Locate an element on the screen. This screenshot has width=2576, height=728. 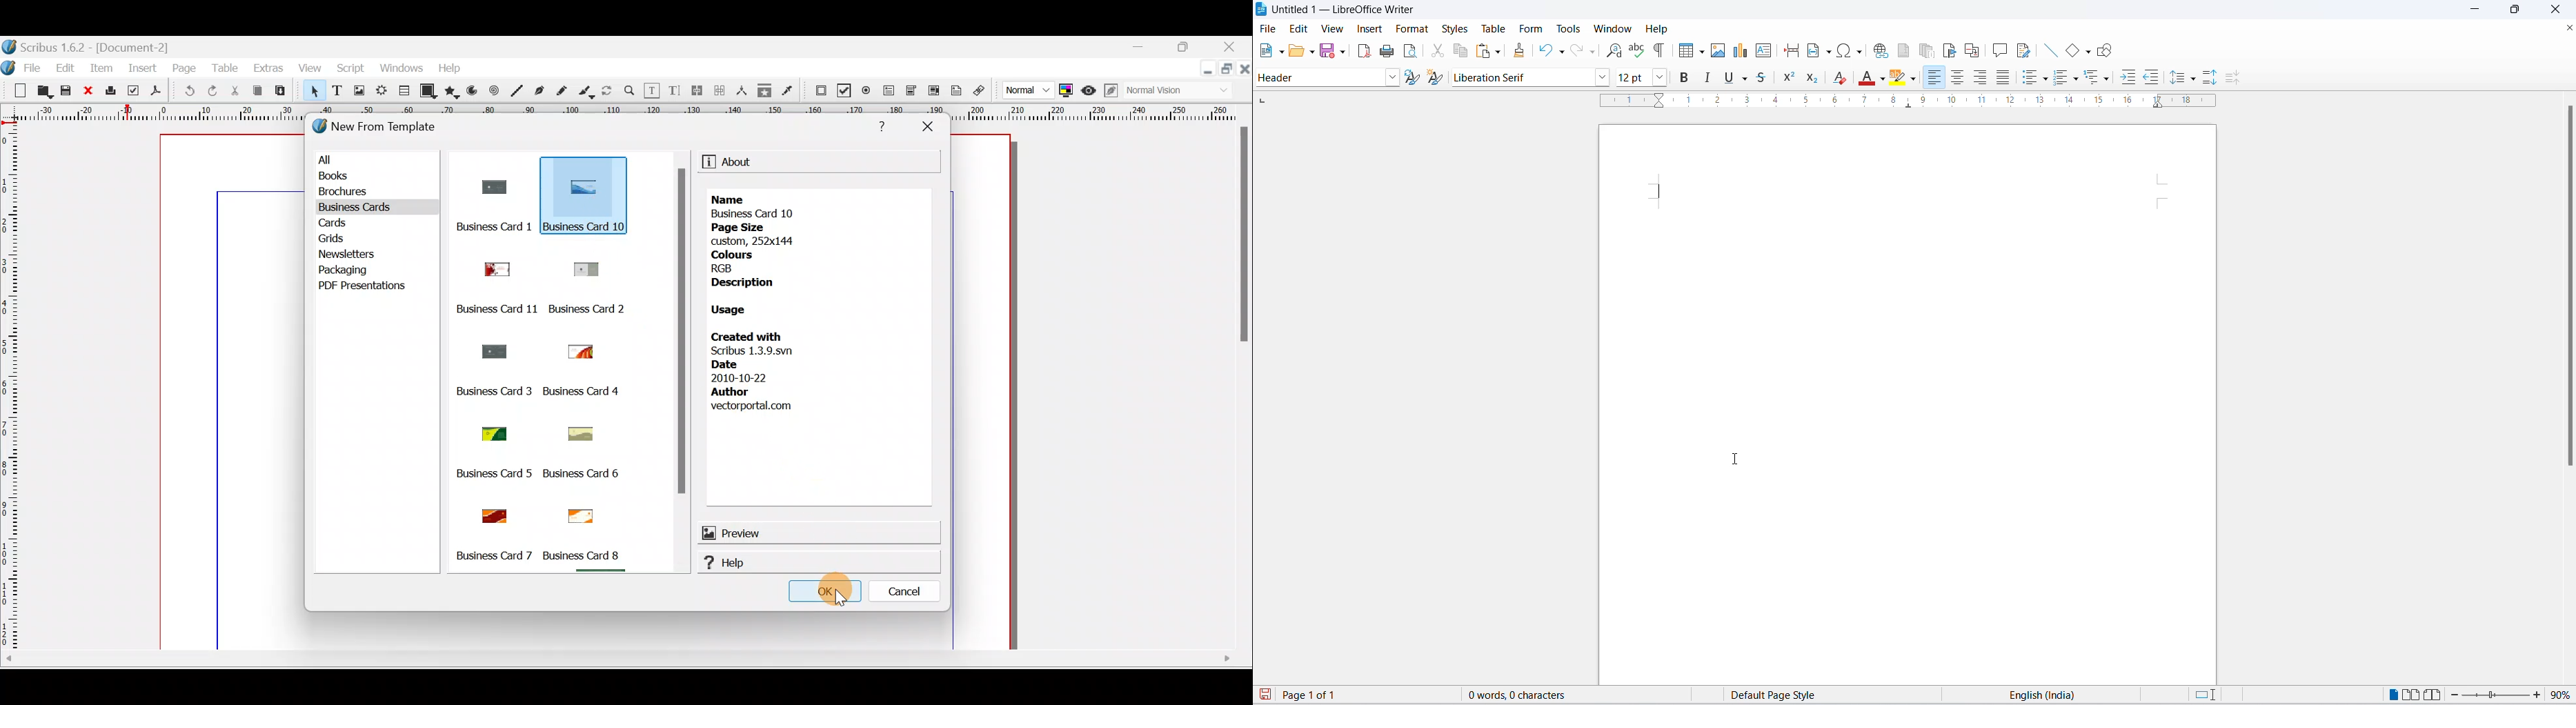
file  options is located at coordinates (1281, 51).